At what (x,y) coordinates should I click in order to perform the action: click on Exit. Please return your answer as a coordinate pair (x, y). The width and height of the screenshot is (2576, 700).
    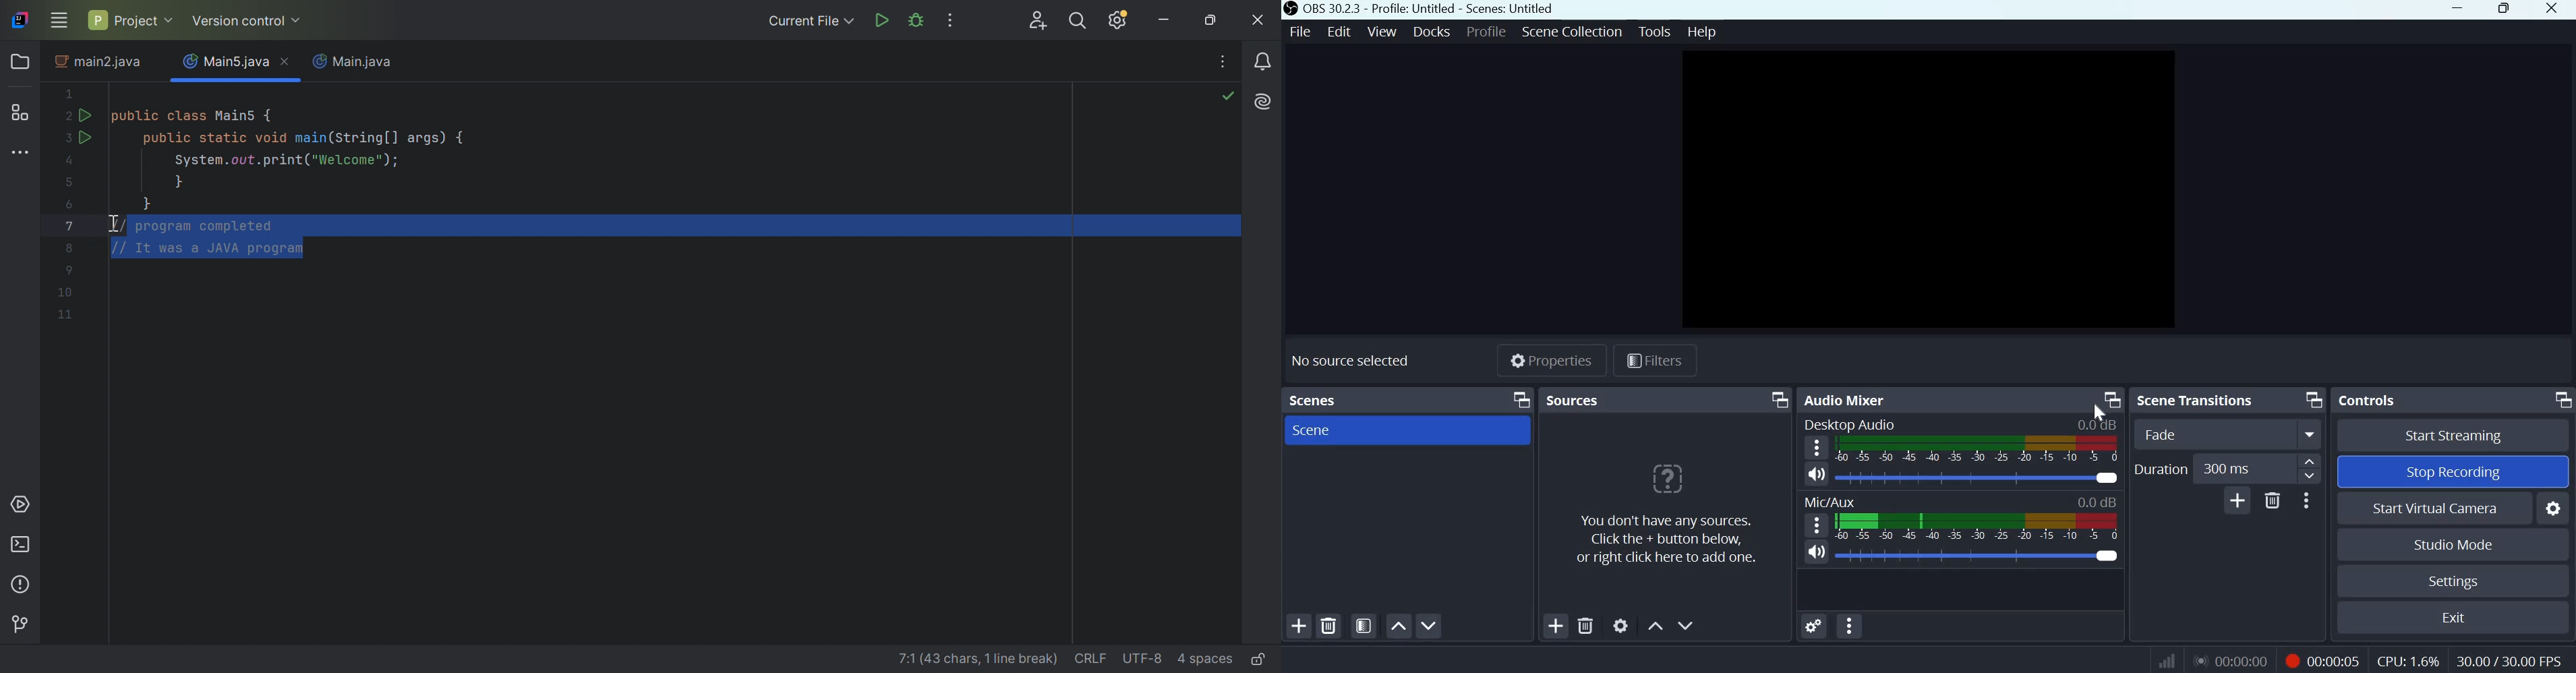
    Looking at the image, I should click on (2448, 617).